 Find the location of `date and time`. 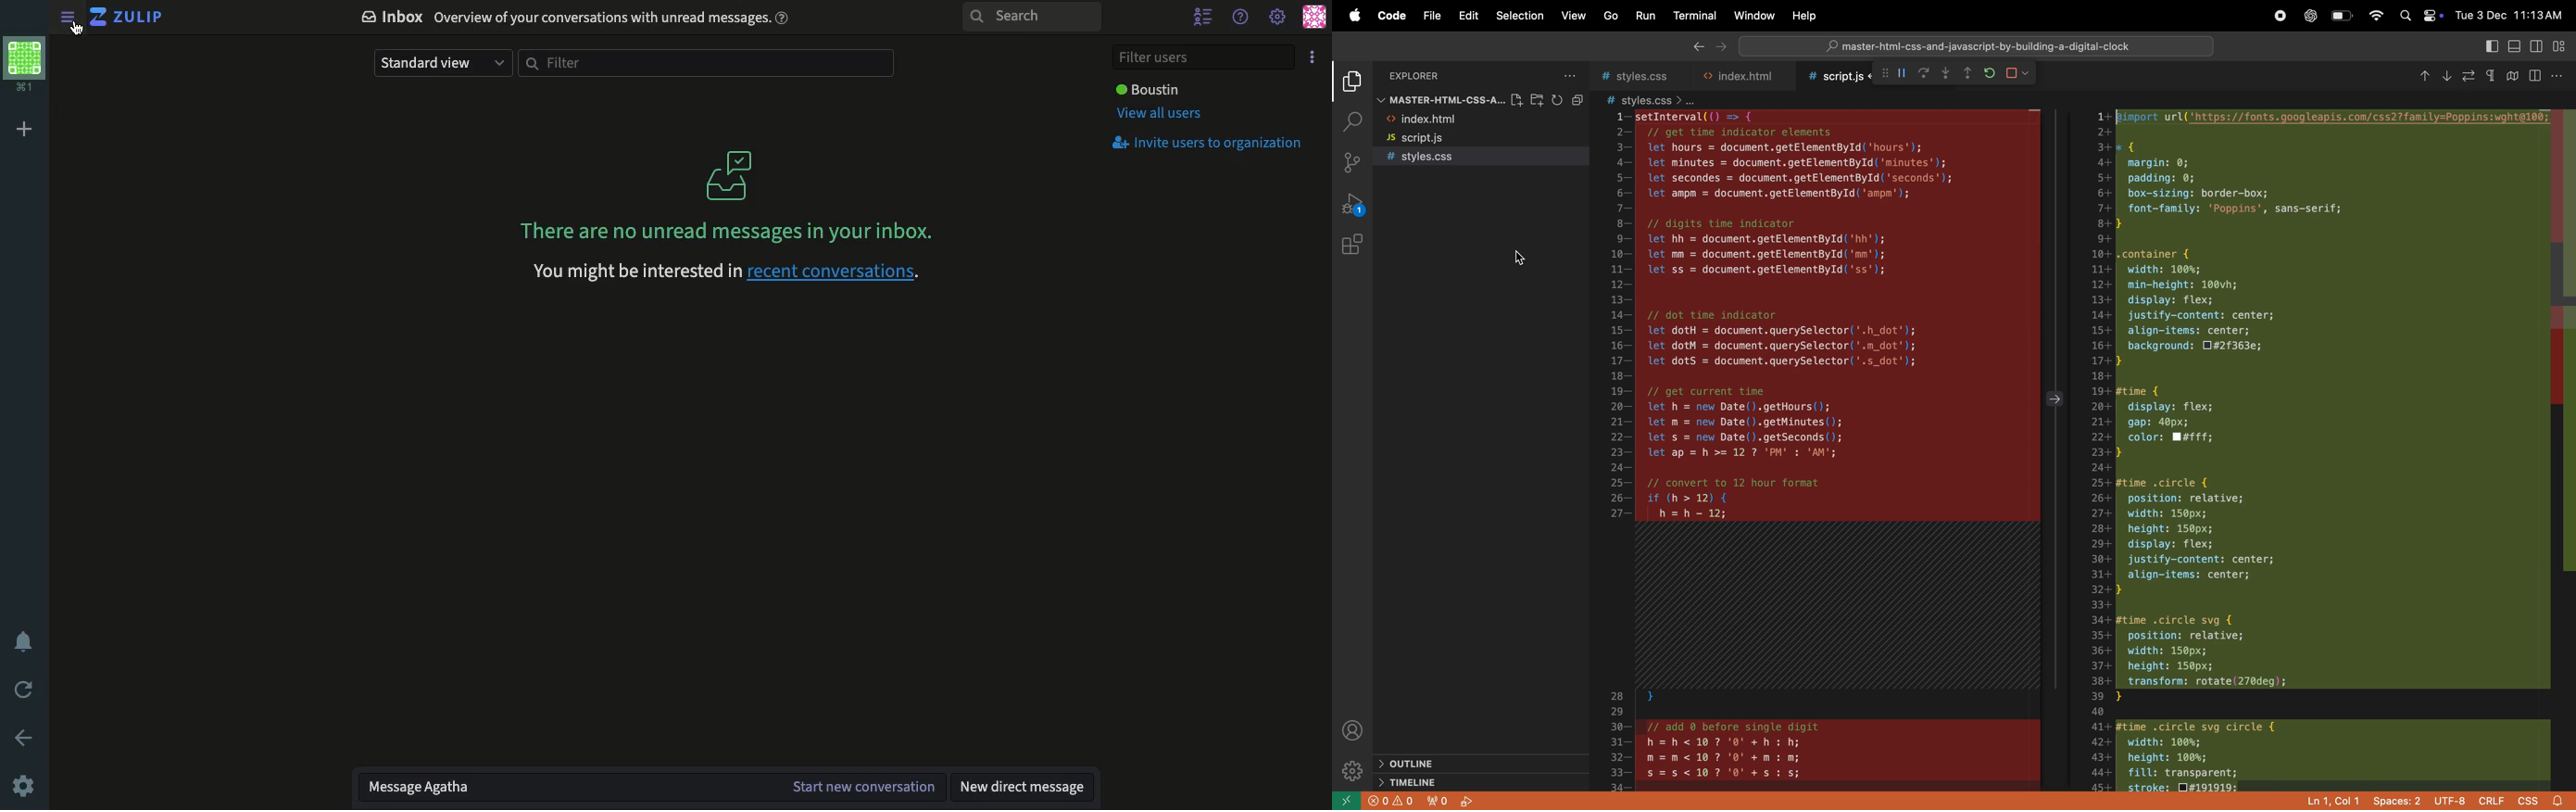

date and time is located at coordinates (2512, 15).